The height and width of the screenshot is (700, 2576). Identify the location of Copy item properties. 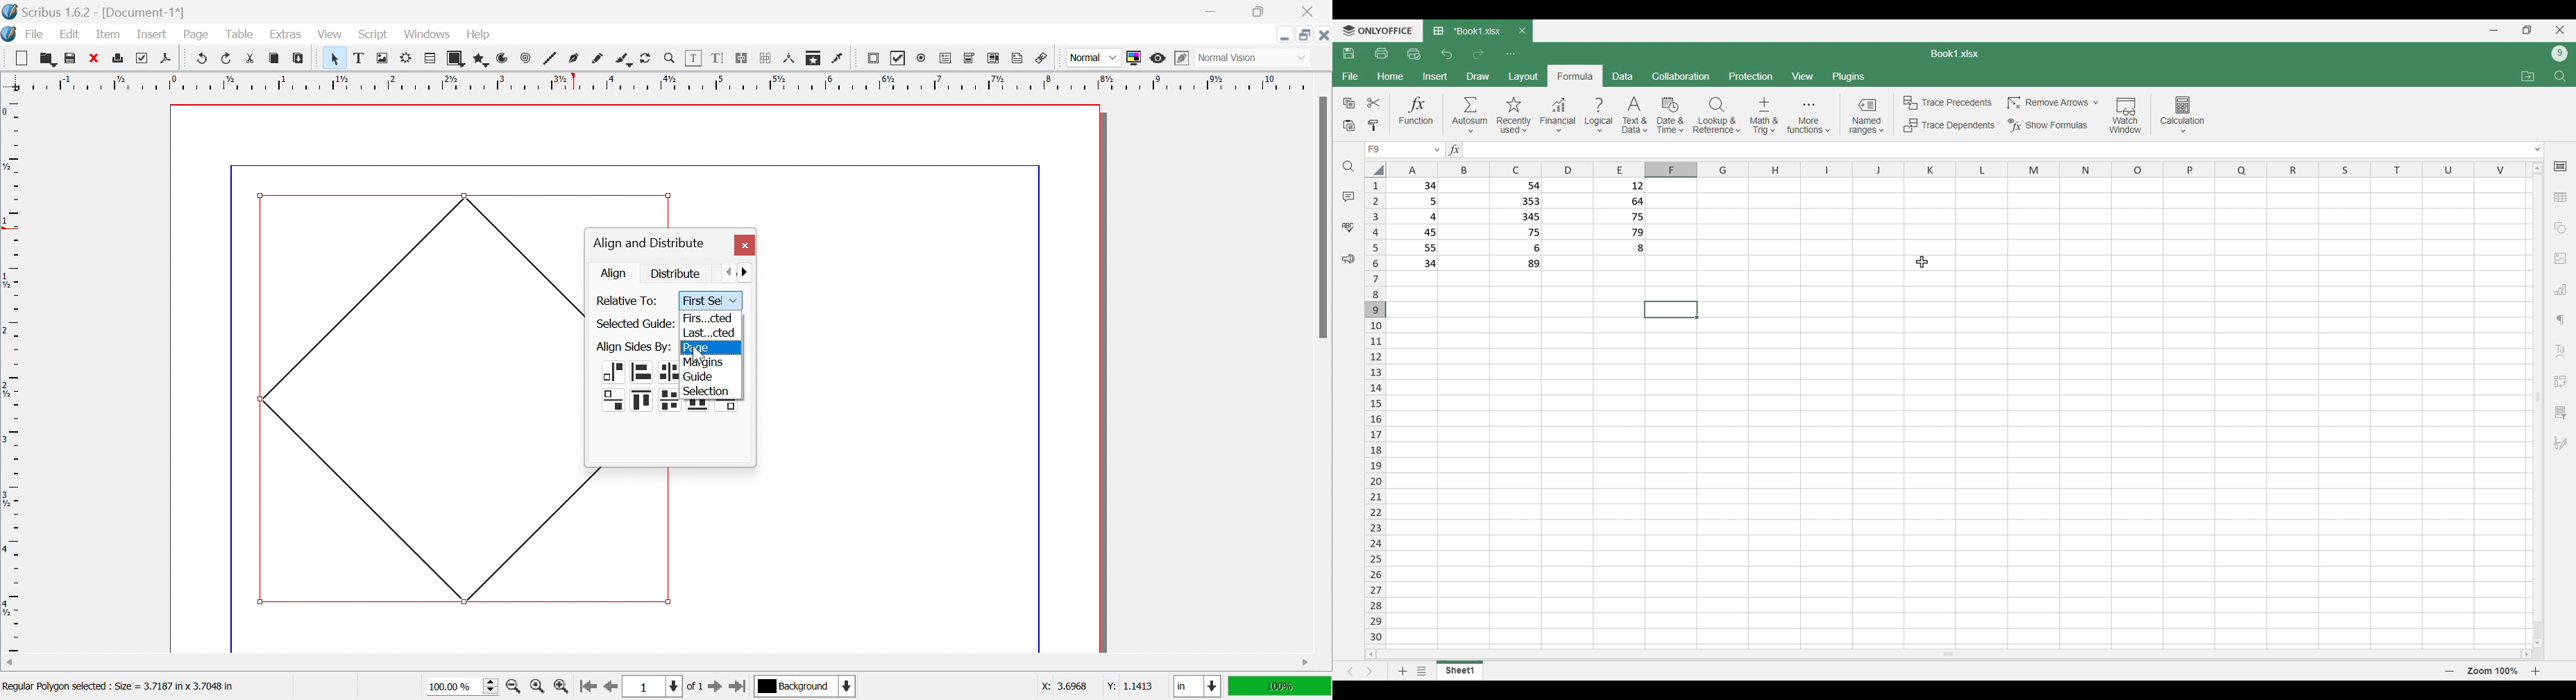
(812, 59).